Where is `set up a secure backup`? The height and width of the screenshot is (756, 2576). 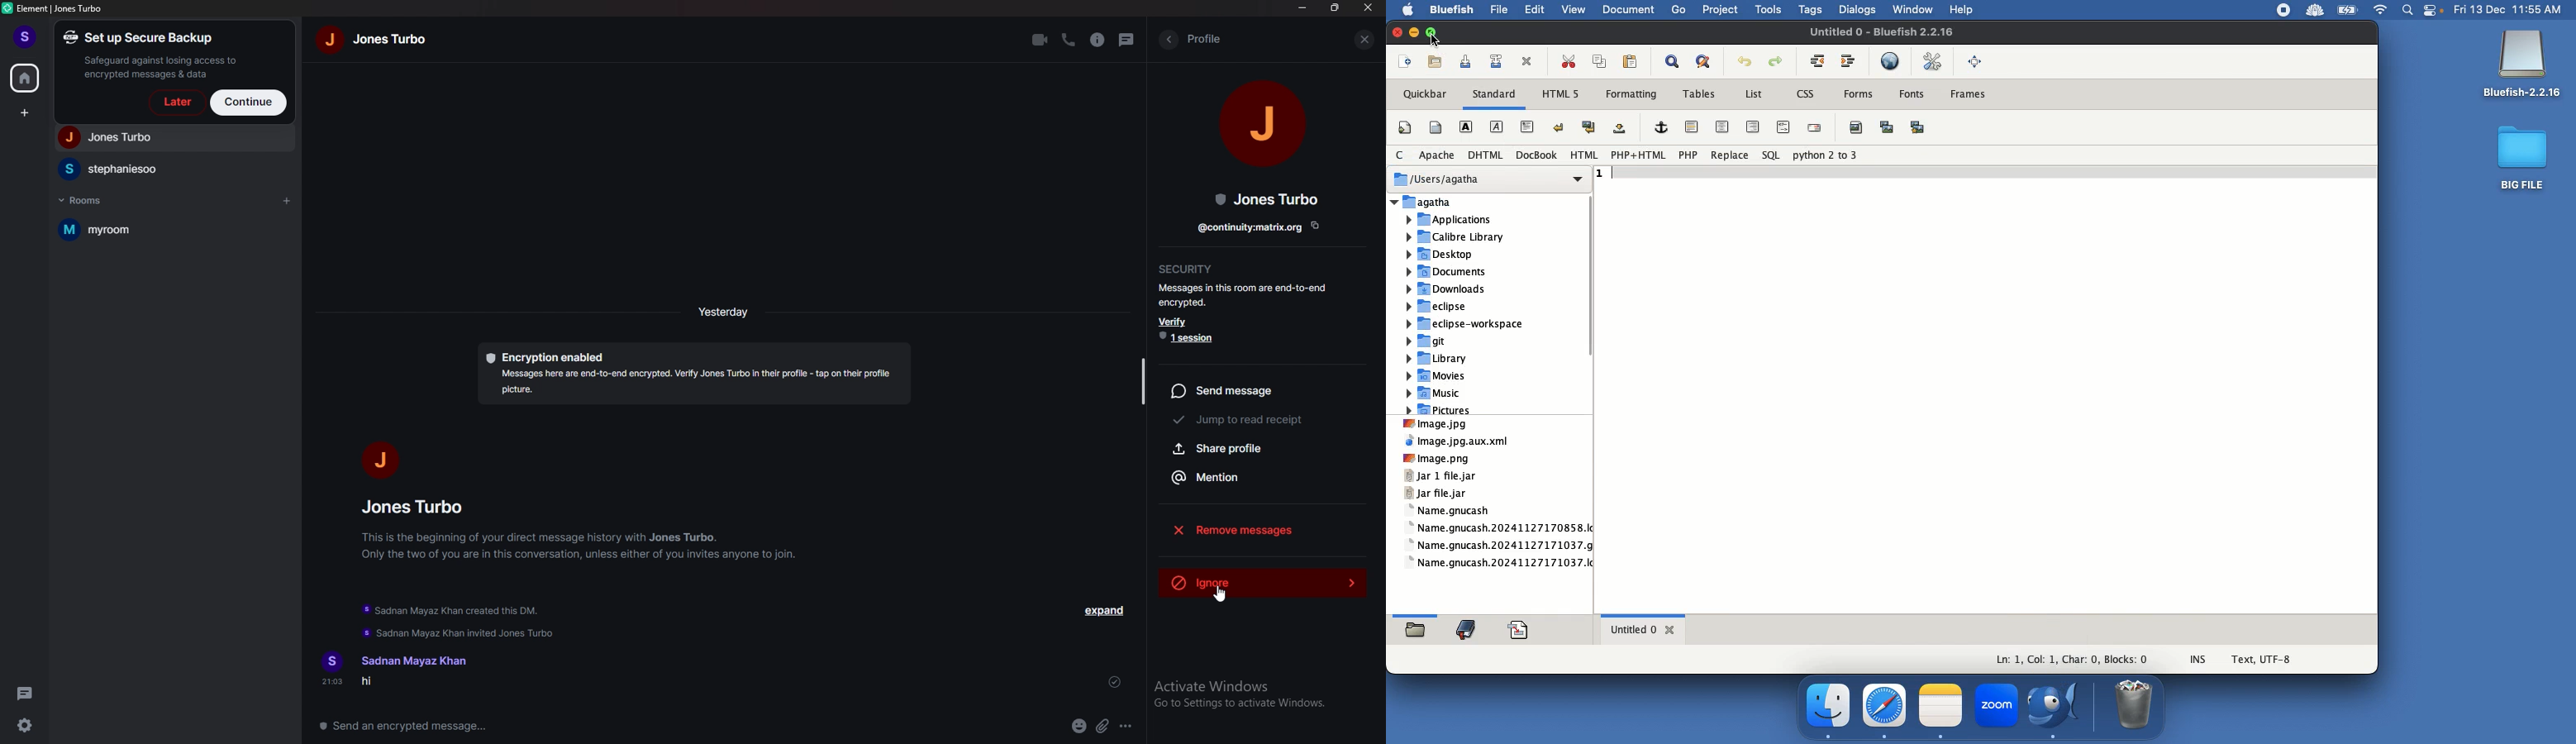 set up a secure backup is located at coordinates (155, 54).